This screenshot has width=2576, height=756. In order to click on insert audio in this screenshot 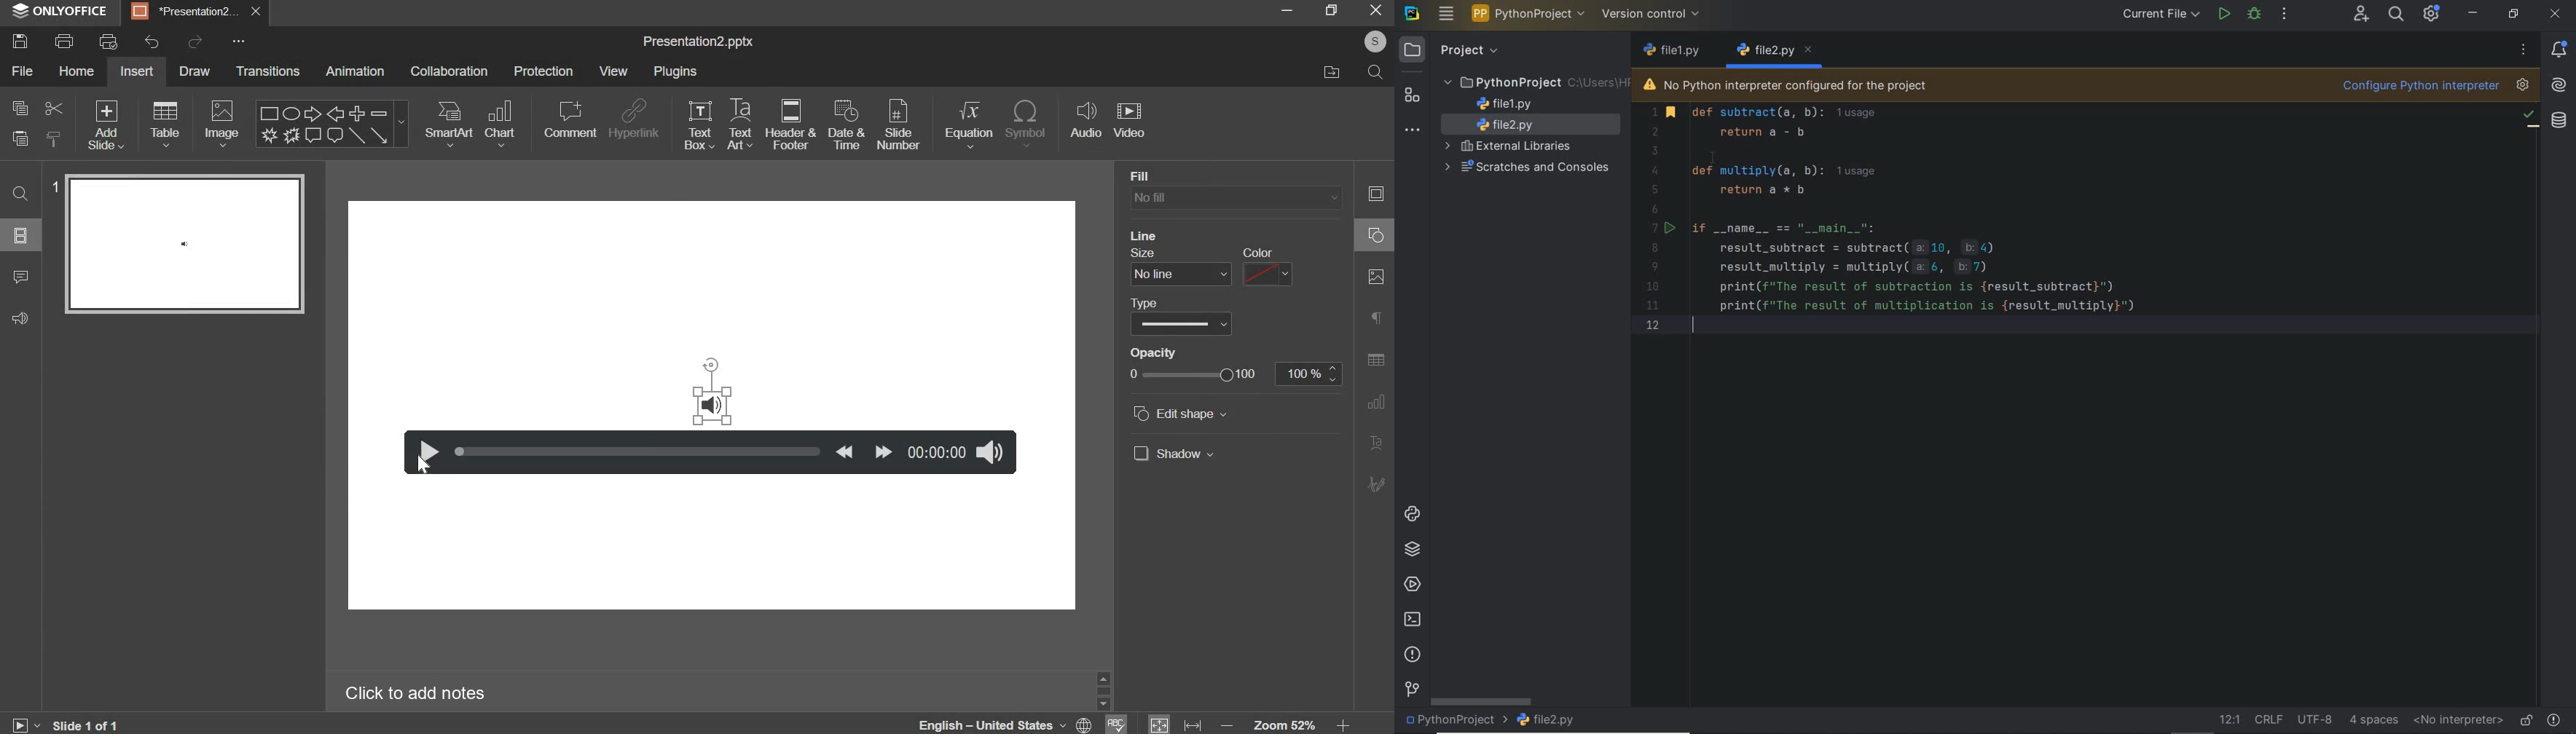, I will do `click(1087, 122)`.